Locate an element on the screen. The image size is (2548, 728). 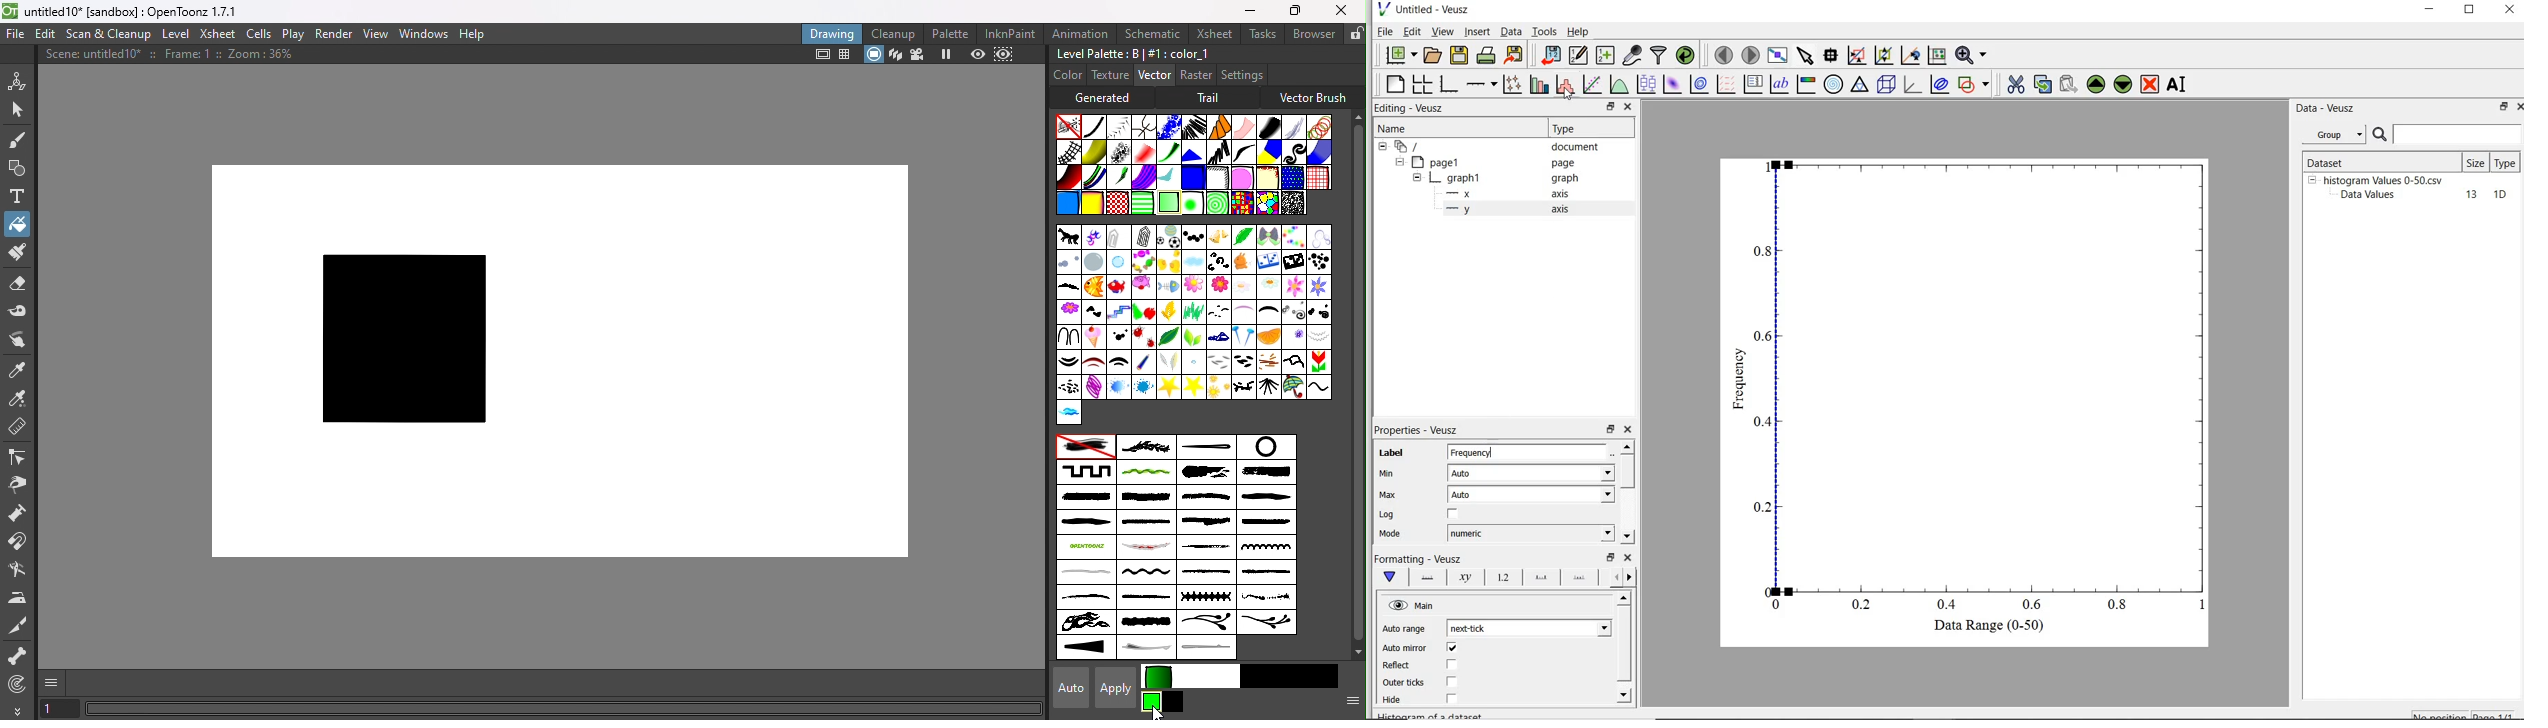
Apply is located at coordinates (1118, 687).